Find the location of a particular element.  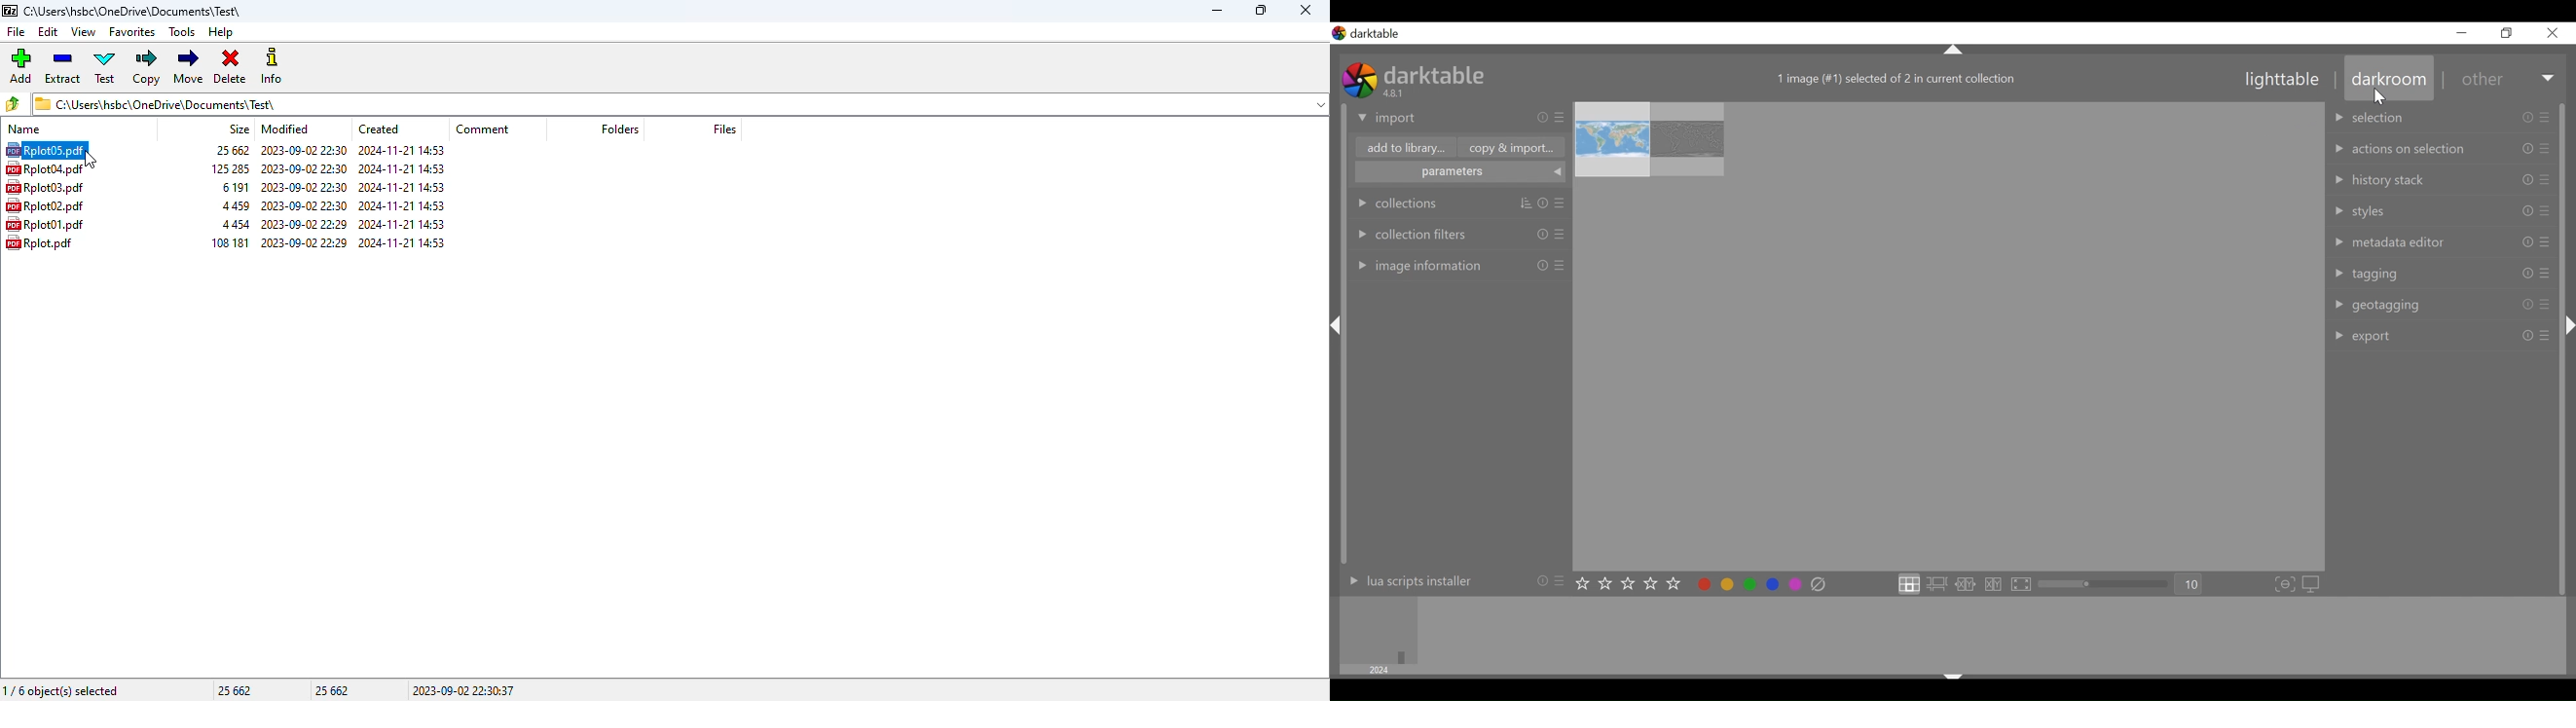

collections is located at coordinates (1461, 203).